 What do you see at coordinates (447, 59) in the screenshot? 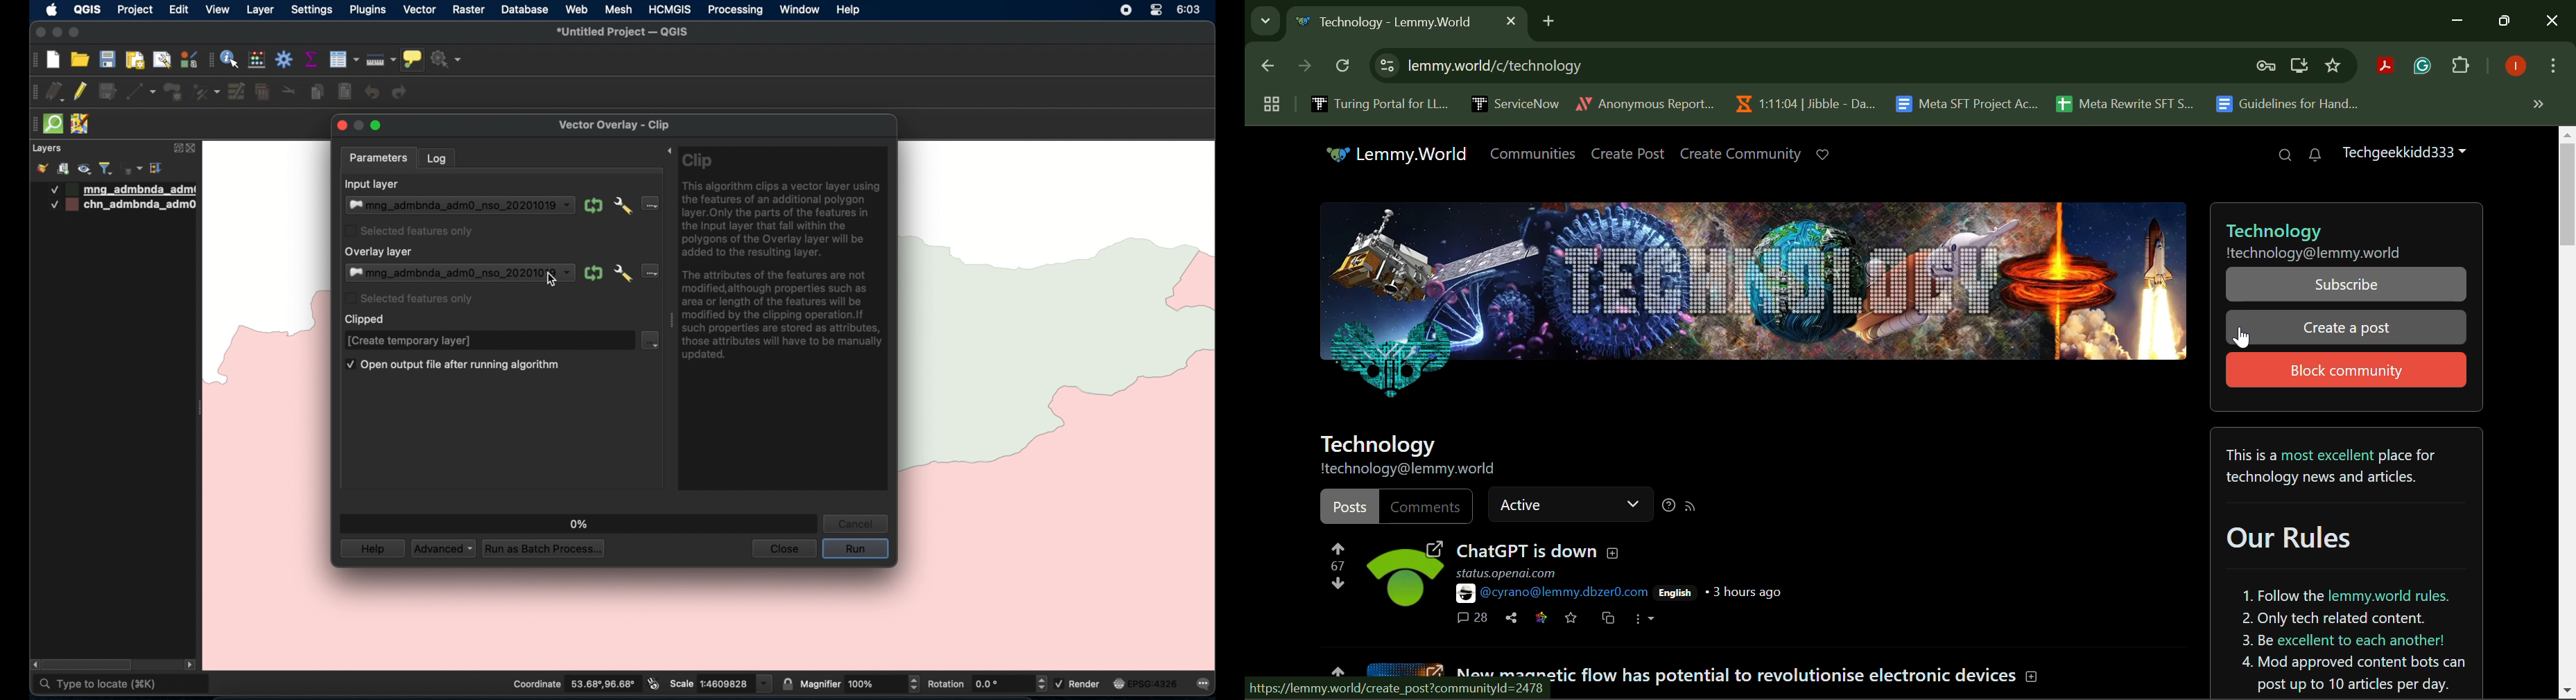
I see `no action selected` at bounding box center [447, 59].